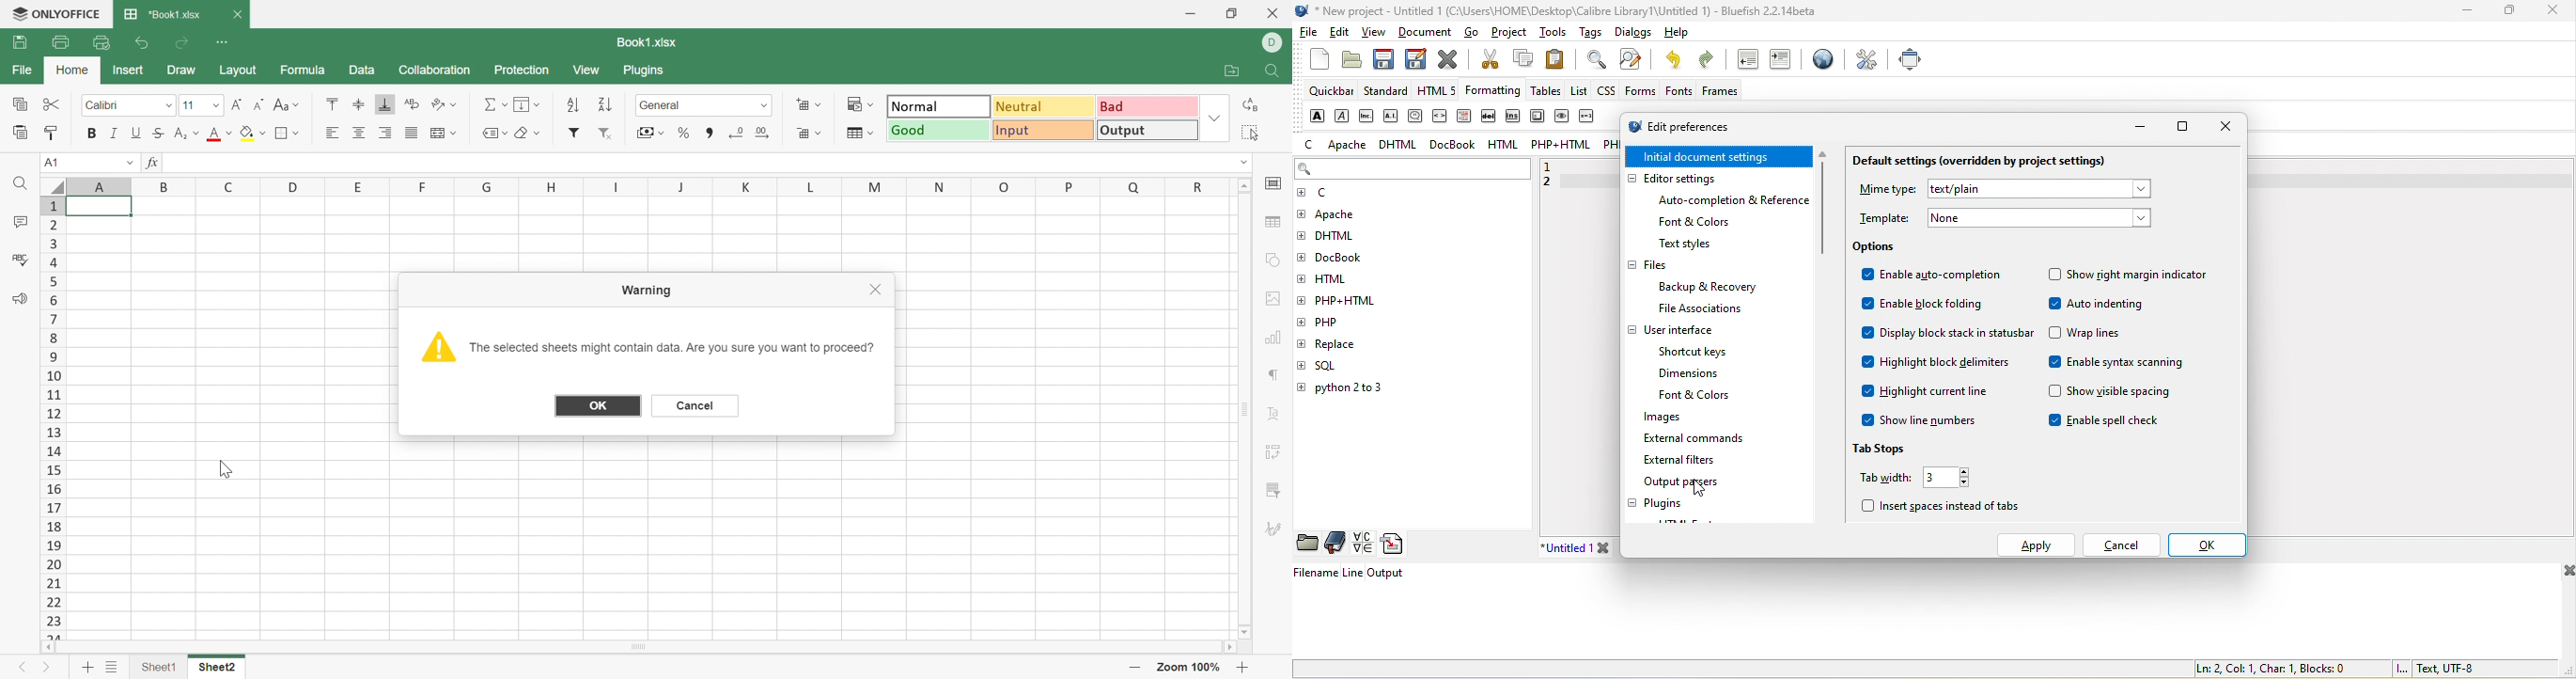 This screenshot has height=700, width=2576. What do you see at coordinates (609, 103) in the screenshot?
I see `Descending order` at bounding box center [609, 103].